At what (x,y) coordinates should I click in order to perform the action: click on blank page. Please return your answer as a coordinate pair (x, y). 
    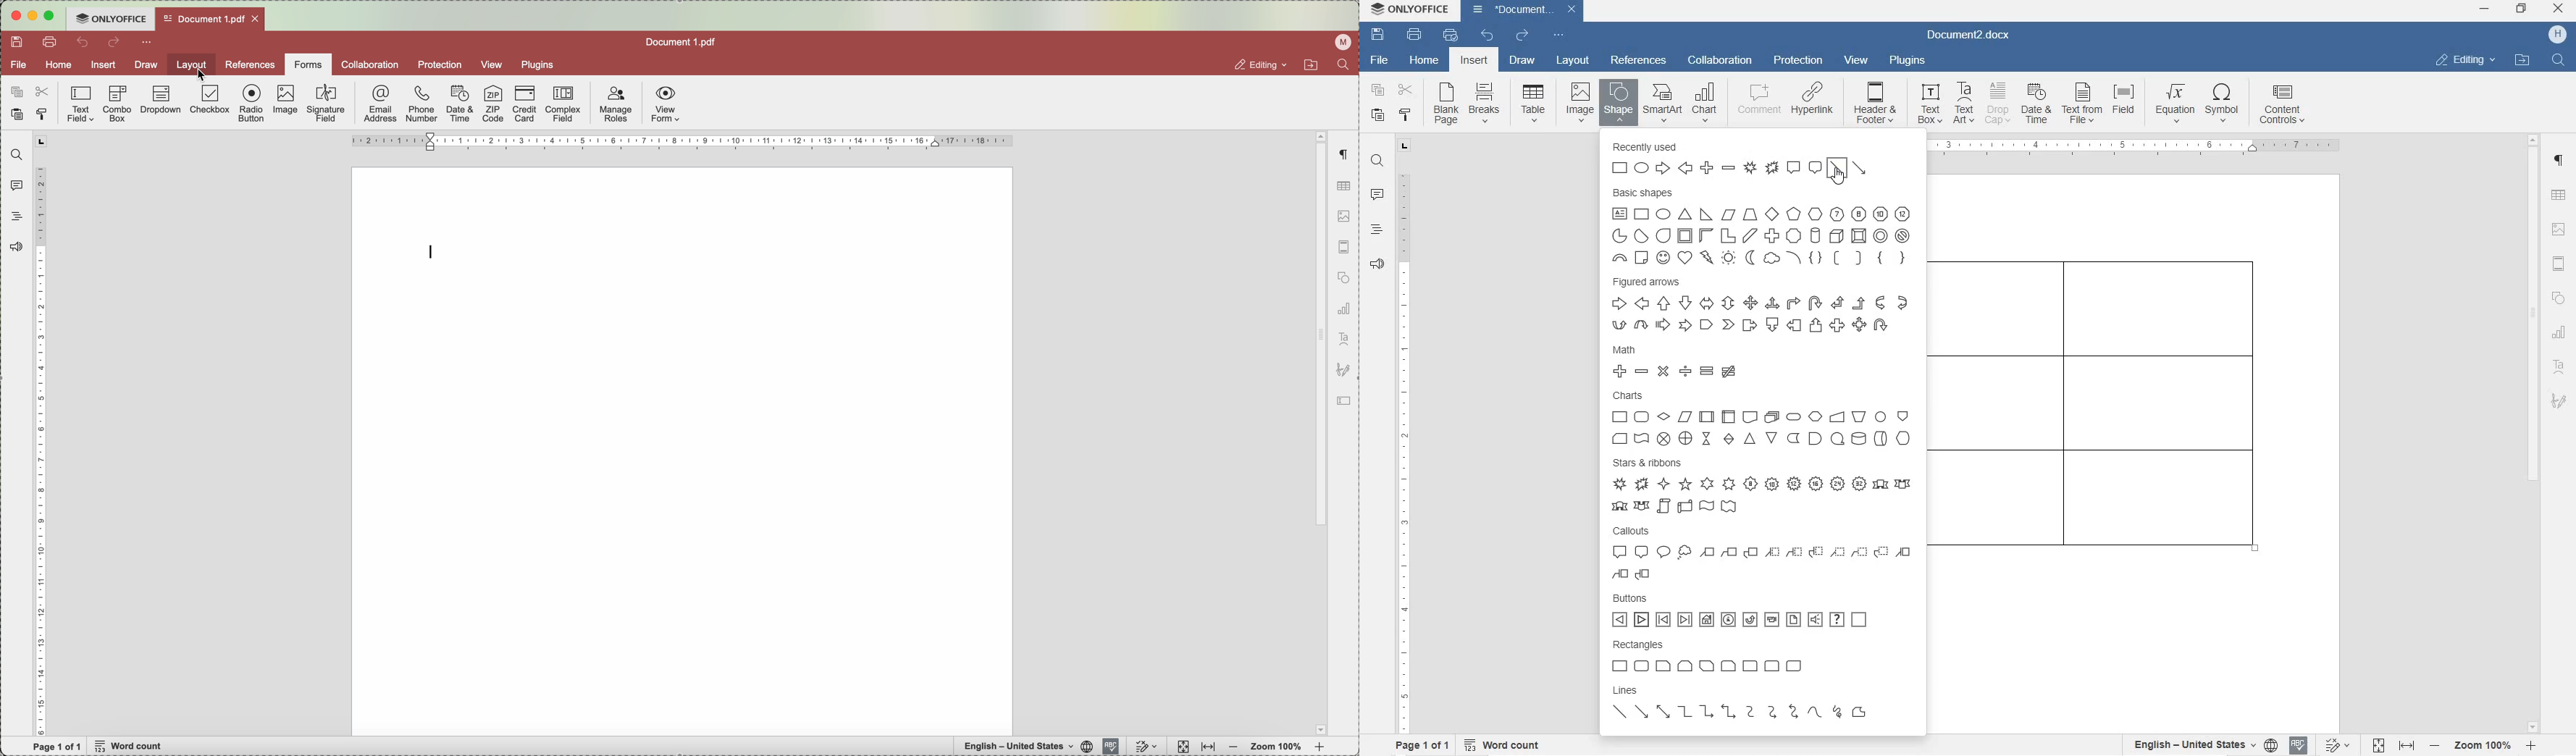
    Looking at the image, I should click on (1444, 105).